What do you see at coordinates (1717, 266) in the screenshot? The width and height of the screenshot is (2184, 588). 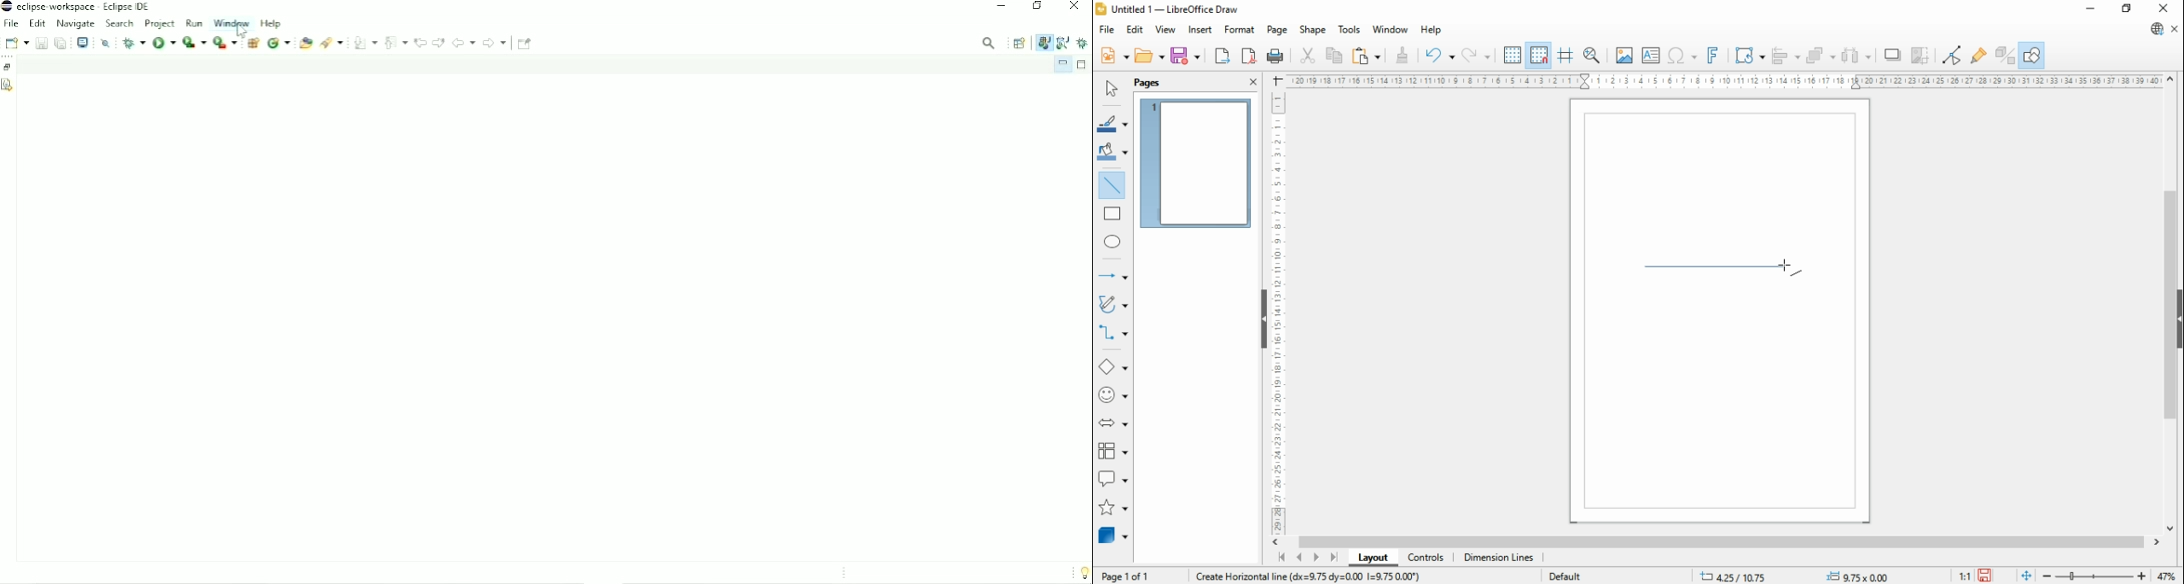 I see `new line` at bounding box center [1717, 266].